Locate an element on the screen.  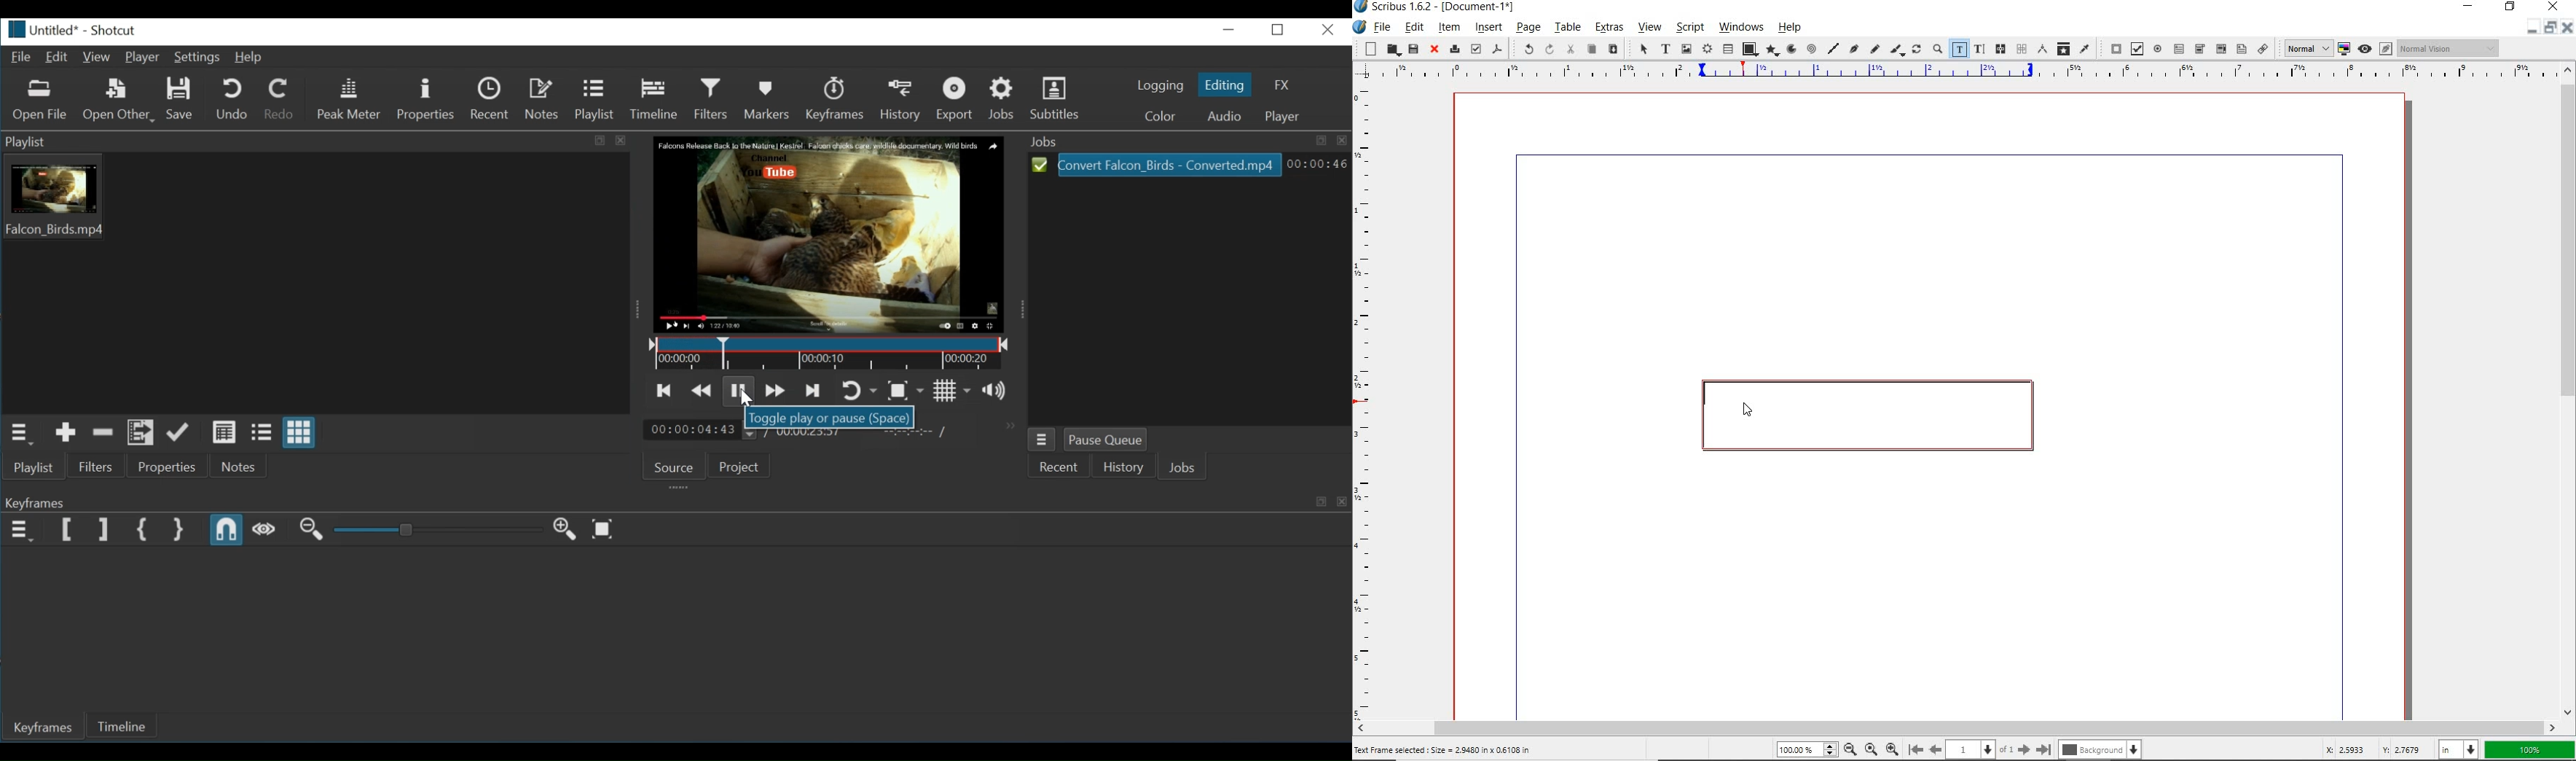
Restore down is located at coordinates (2530, 28).